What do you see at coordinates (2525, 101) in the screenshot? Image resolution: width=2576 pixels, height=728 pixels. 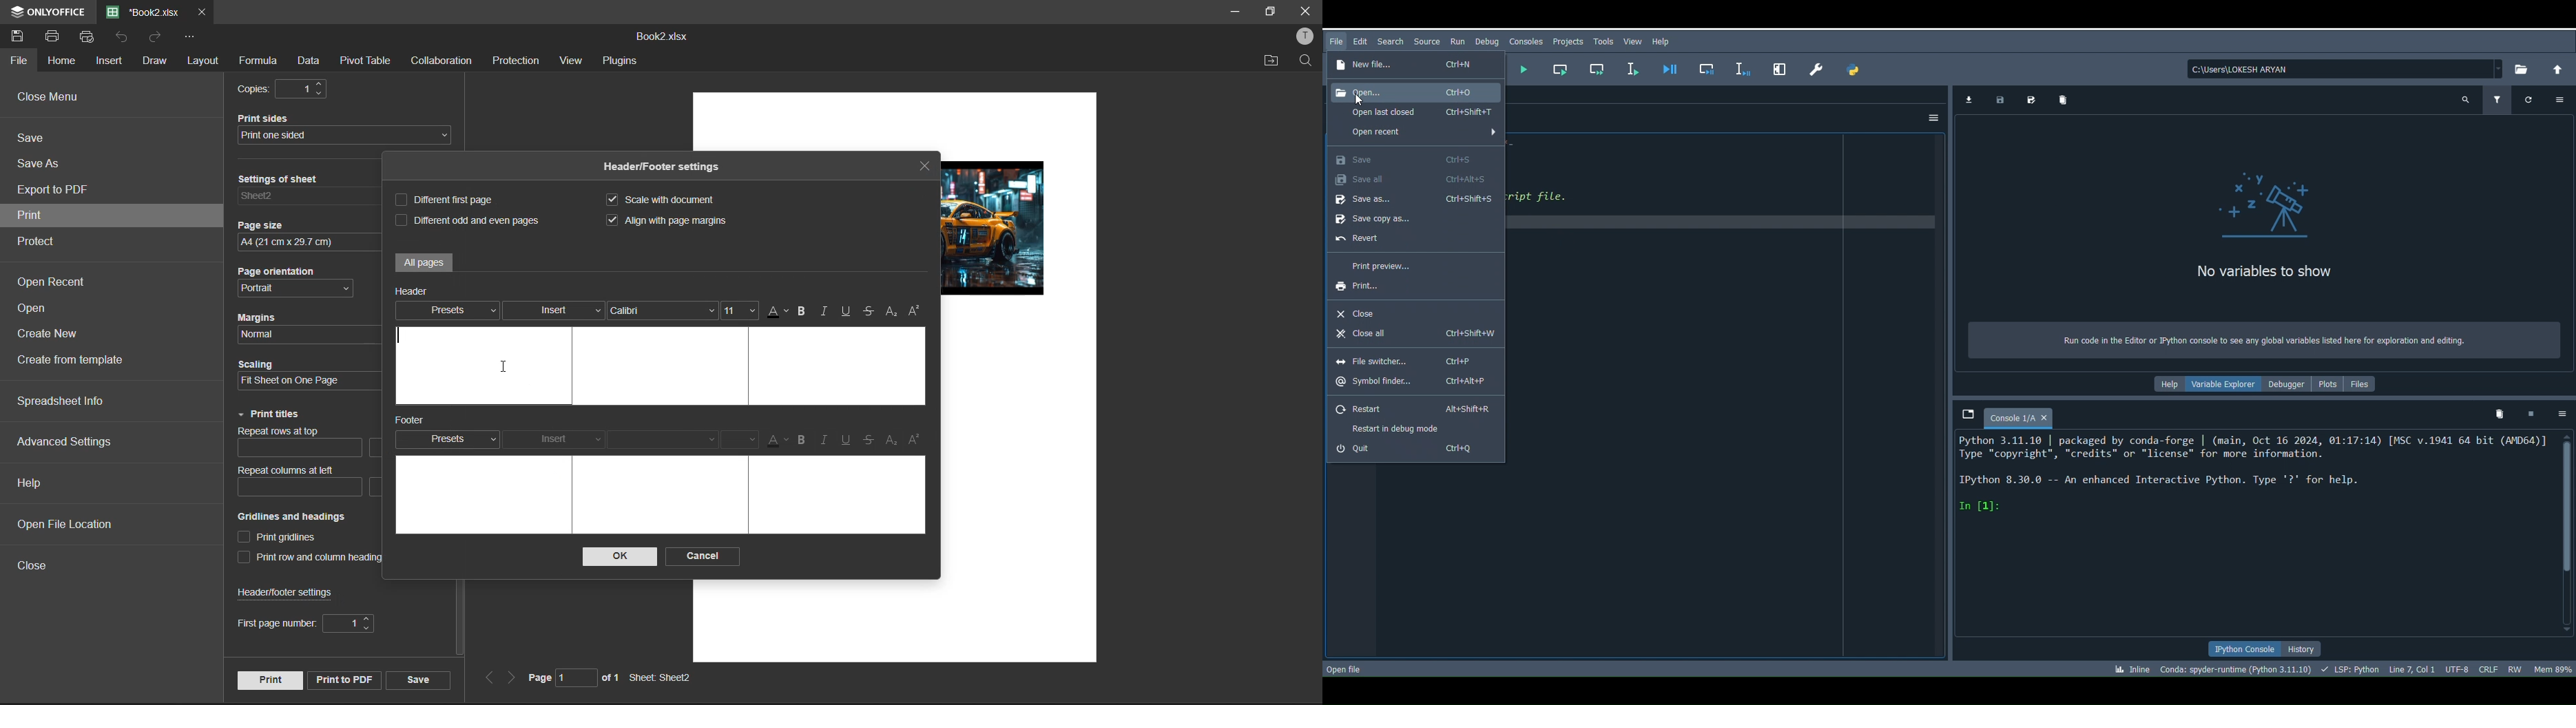 I see `Refresh variables (Ctrl + R)` at bounding box center [2525, 101].